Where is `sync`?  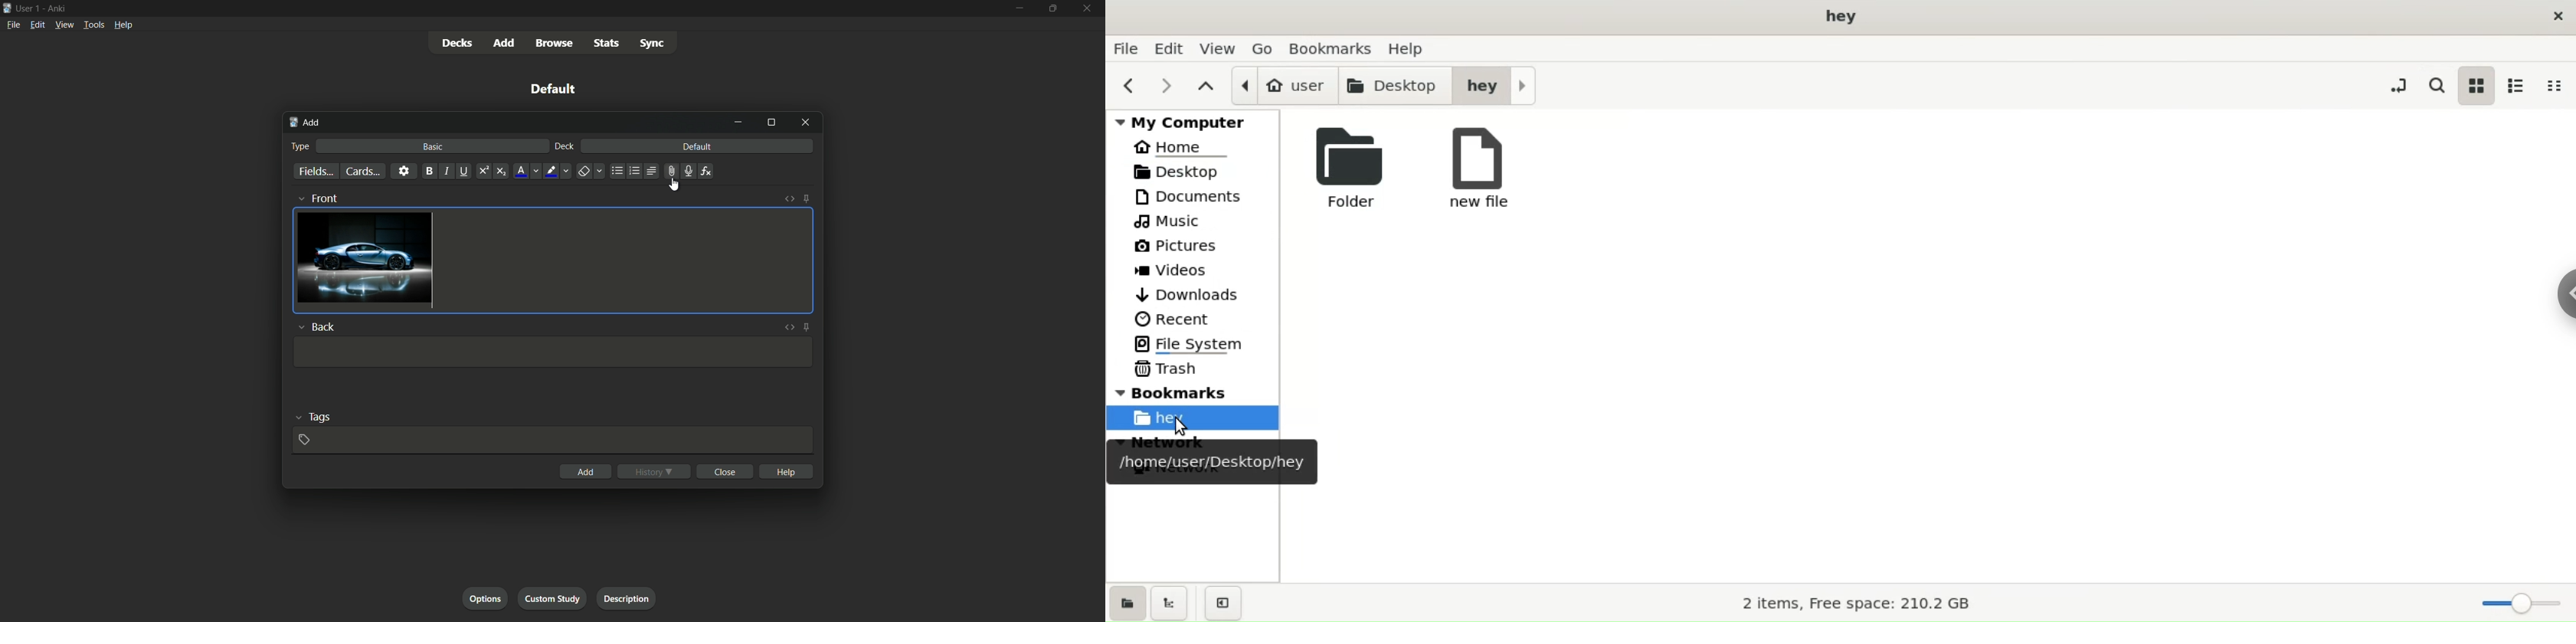 sync is located at coordinates (654, 44).